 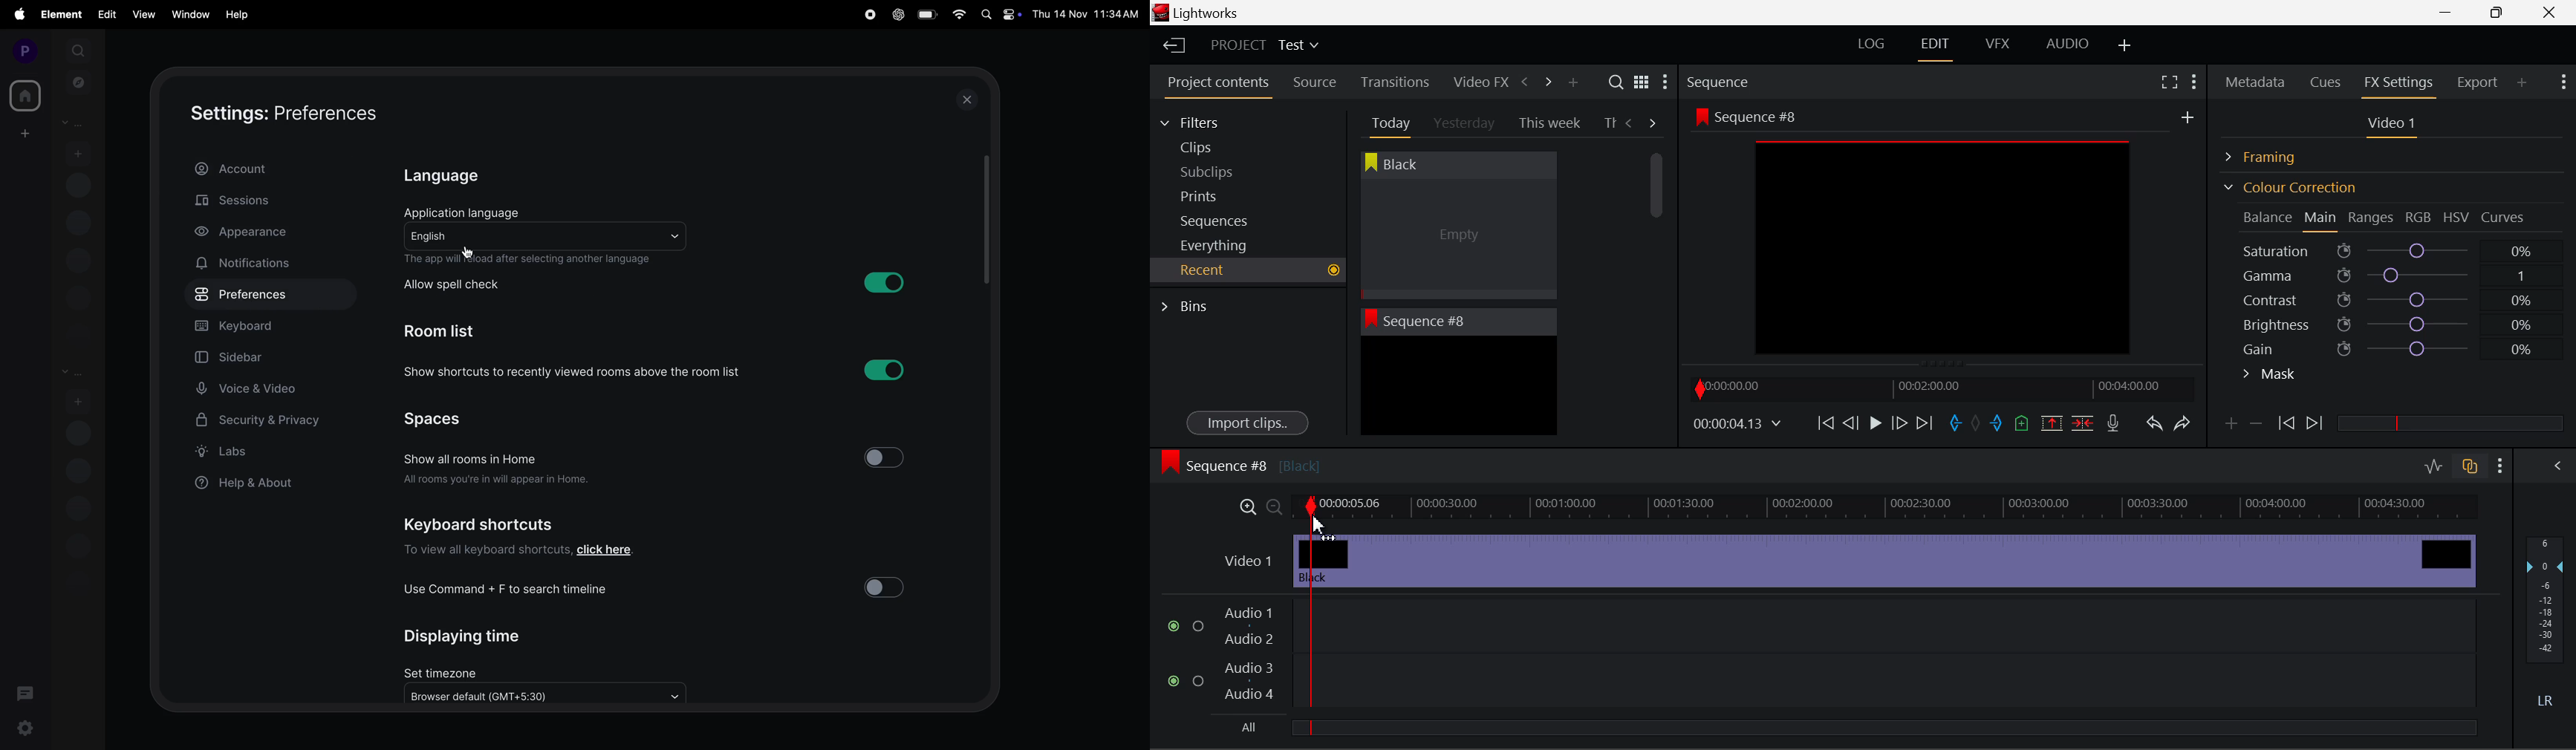 I want to click on Clips, so click(x=1223, y=147).